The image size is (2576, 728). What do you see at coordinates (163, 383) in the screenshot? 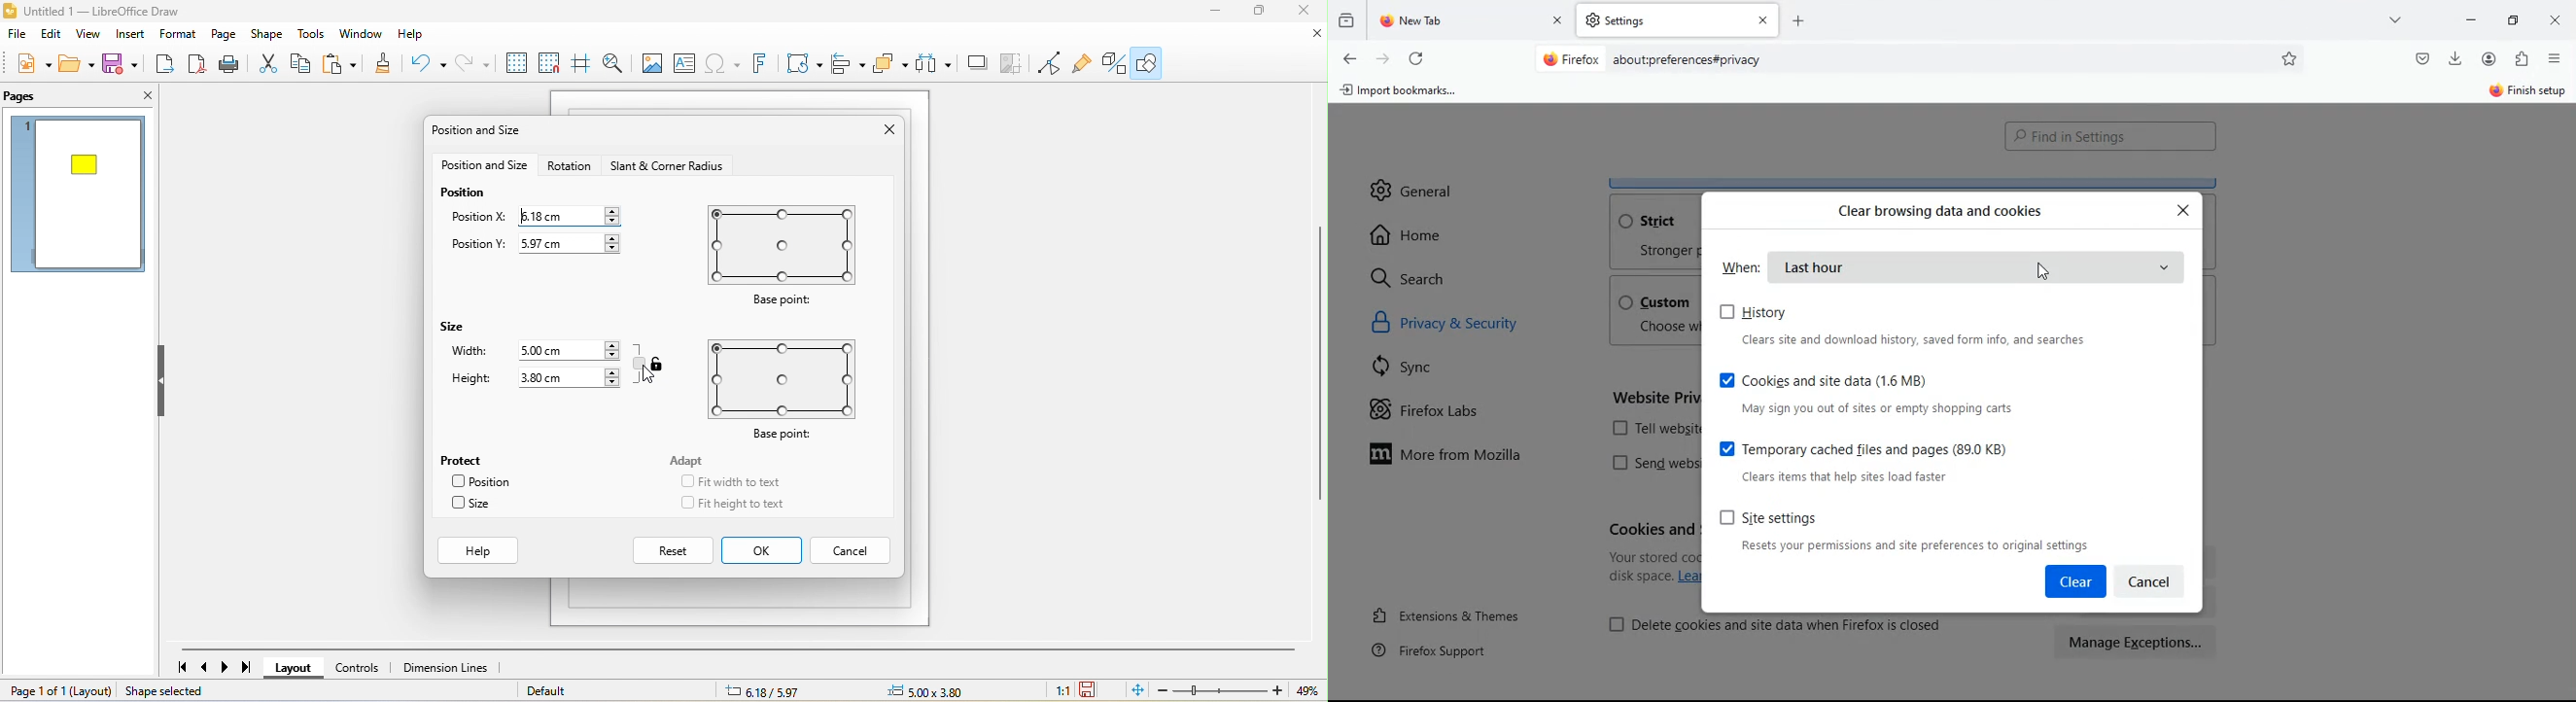
I see `hide` at bounding box center [163, 383].